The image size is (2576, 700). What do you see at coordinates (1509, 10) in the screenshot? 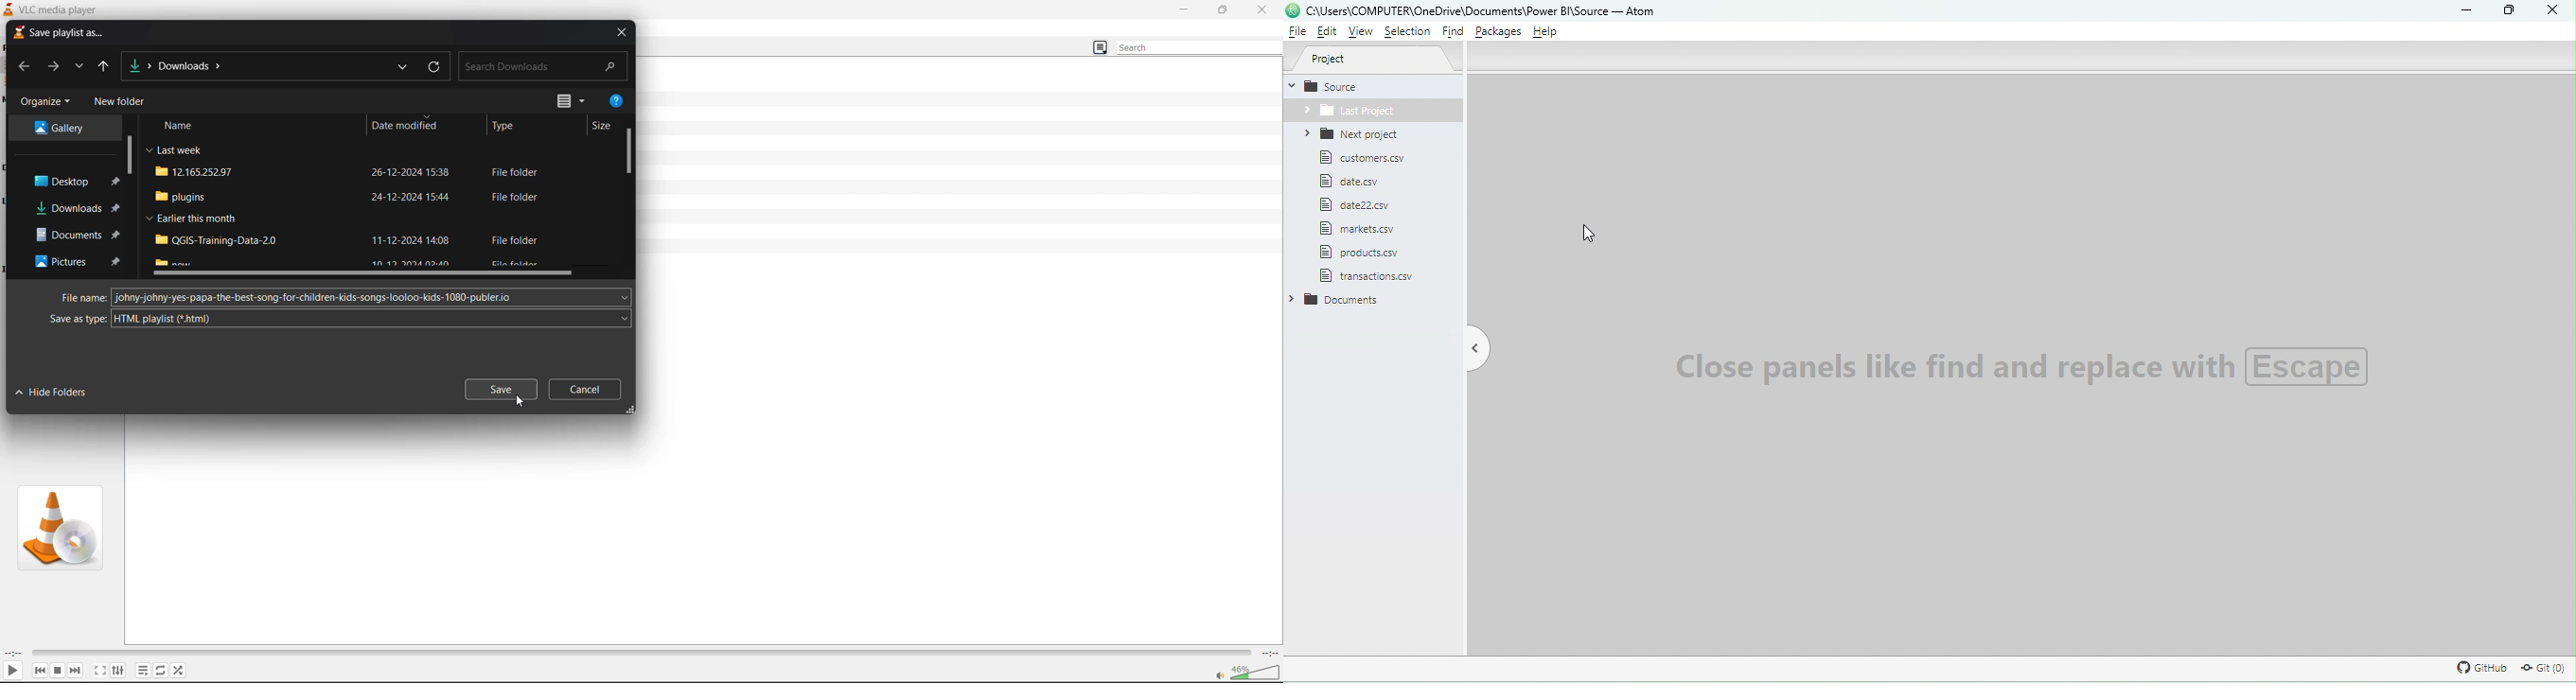
I see `File name` at bounding box center [1509, 10].